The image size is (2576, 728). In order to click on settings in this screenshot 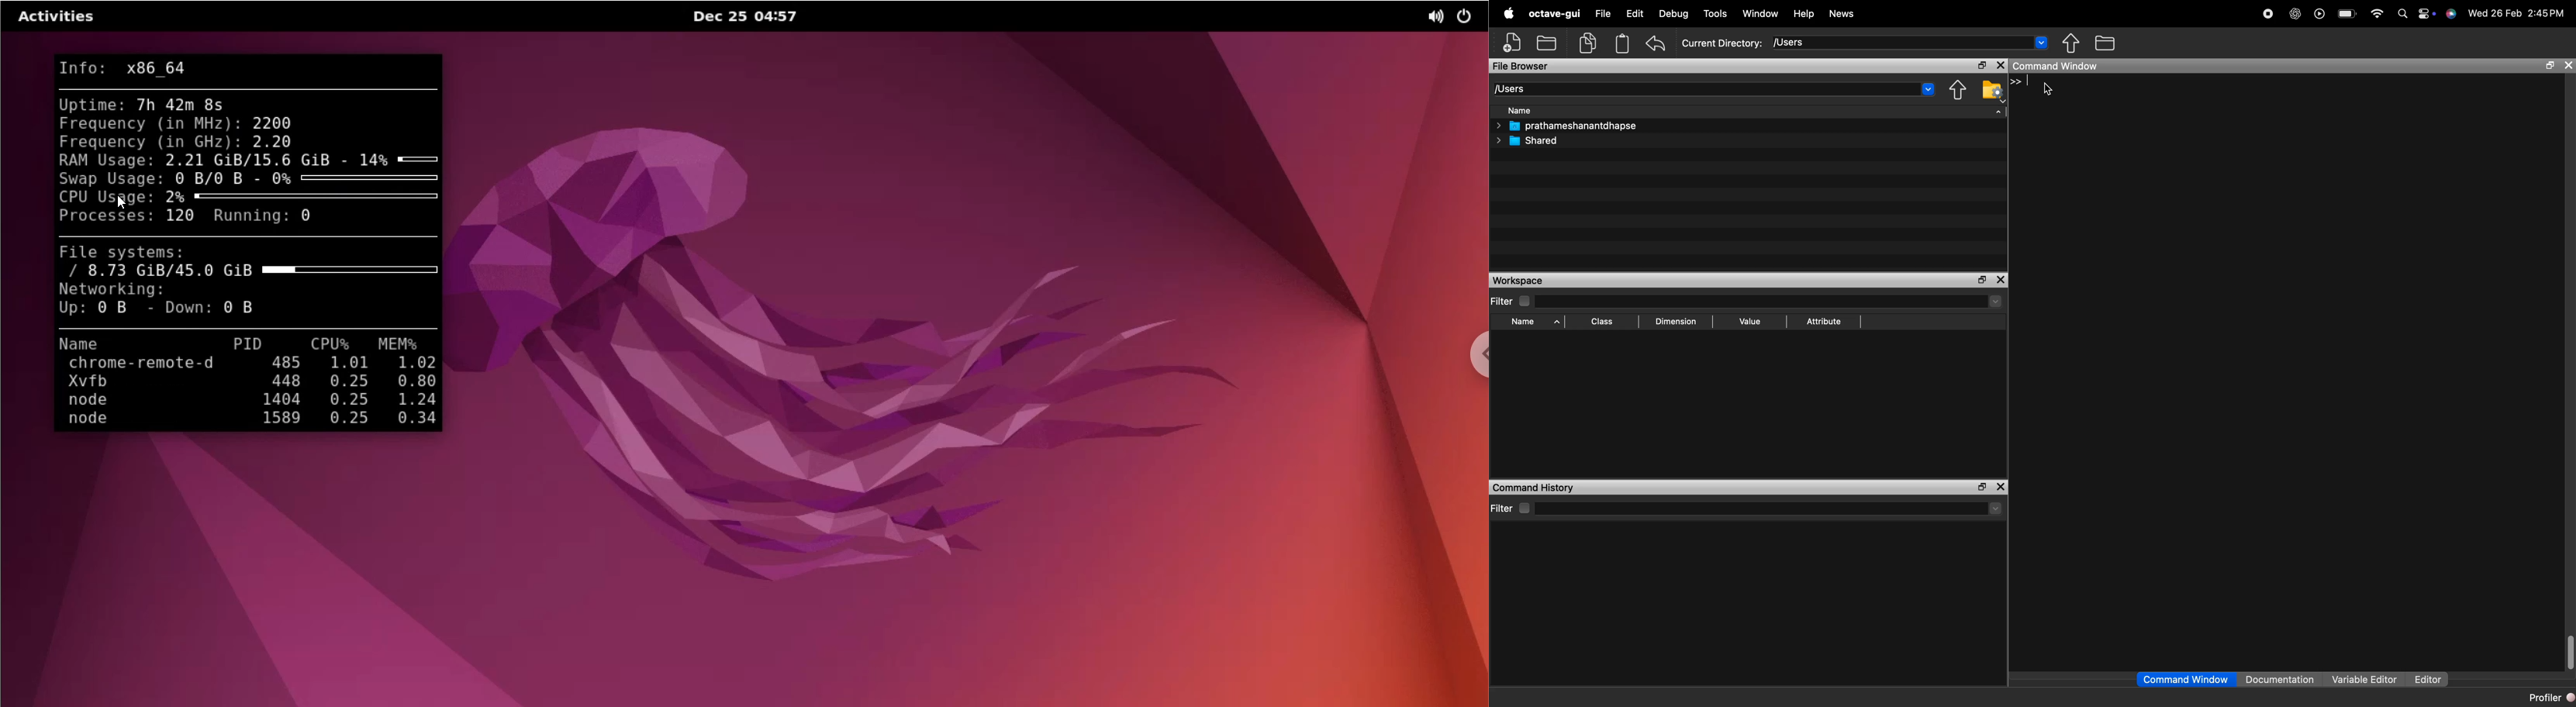, I will do `click(2425, 11)`.